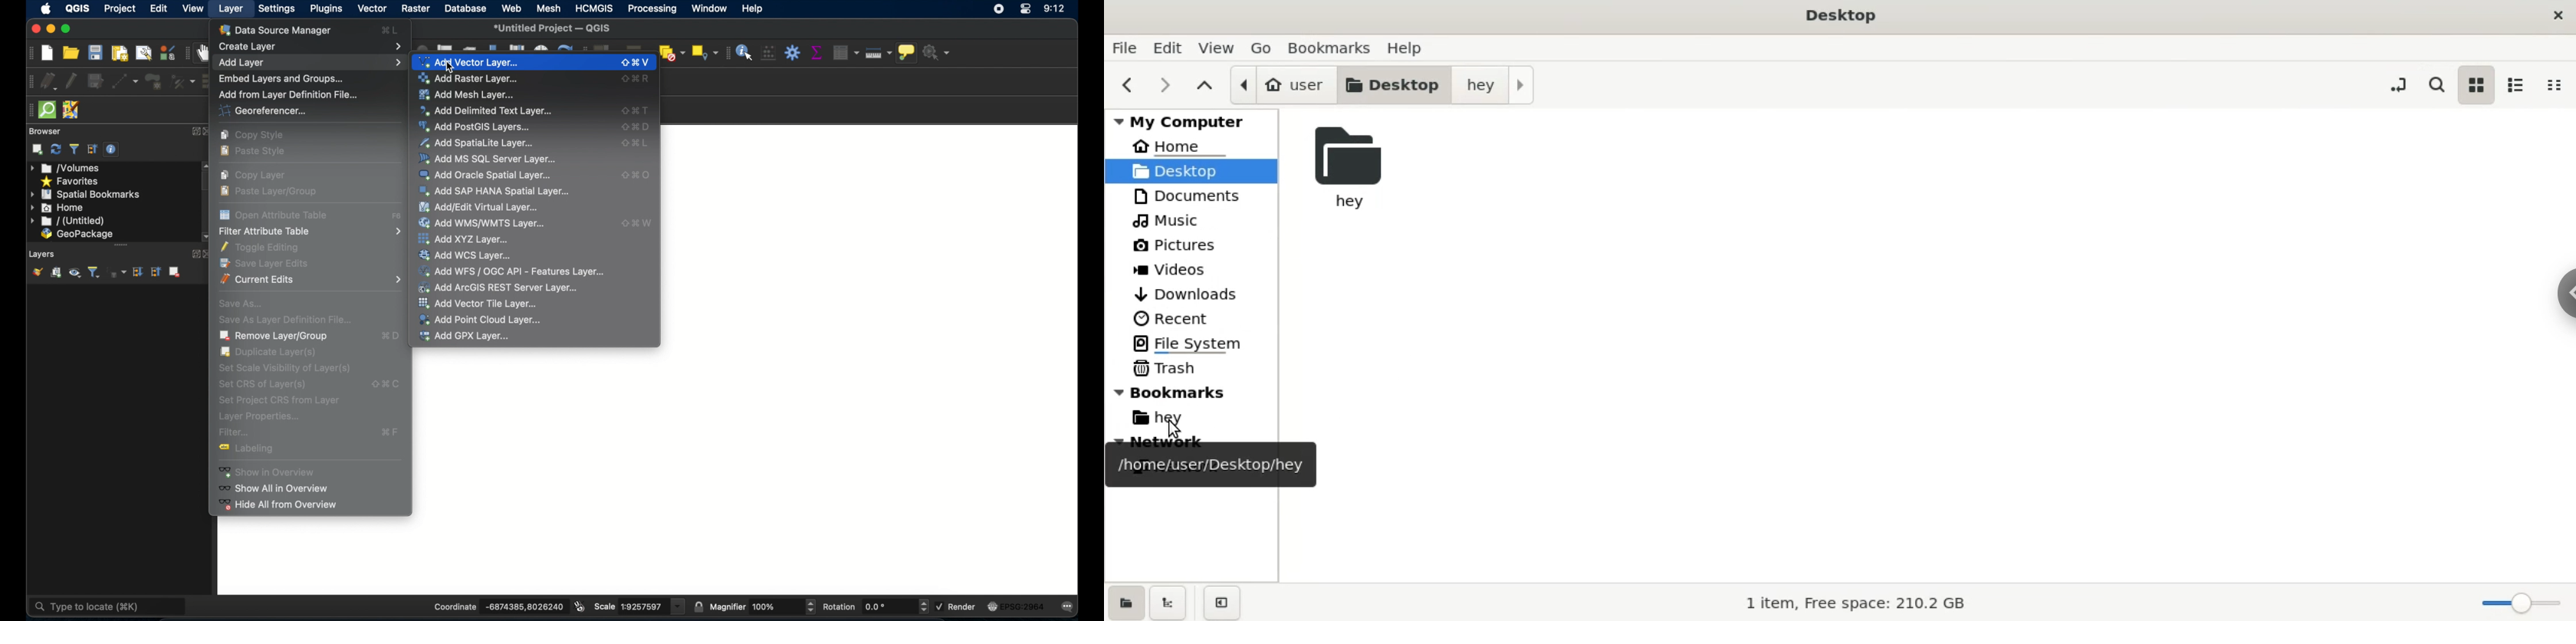 This screenshot has height=644, width=2576. I want to click on remove layer/group, so click(175, 272).